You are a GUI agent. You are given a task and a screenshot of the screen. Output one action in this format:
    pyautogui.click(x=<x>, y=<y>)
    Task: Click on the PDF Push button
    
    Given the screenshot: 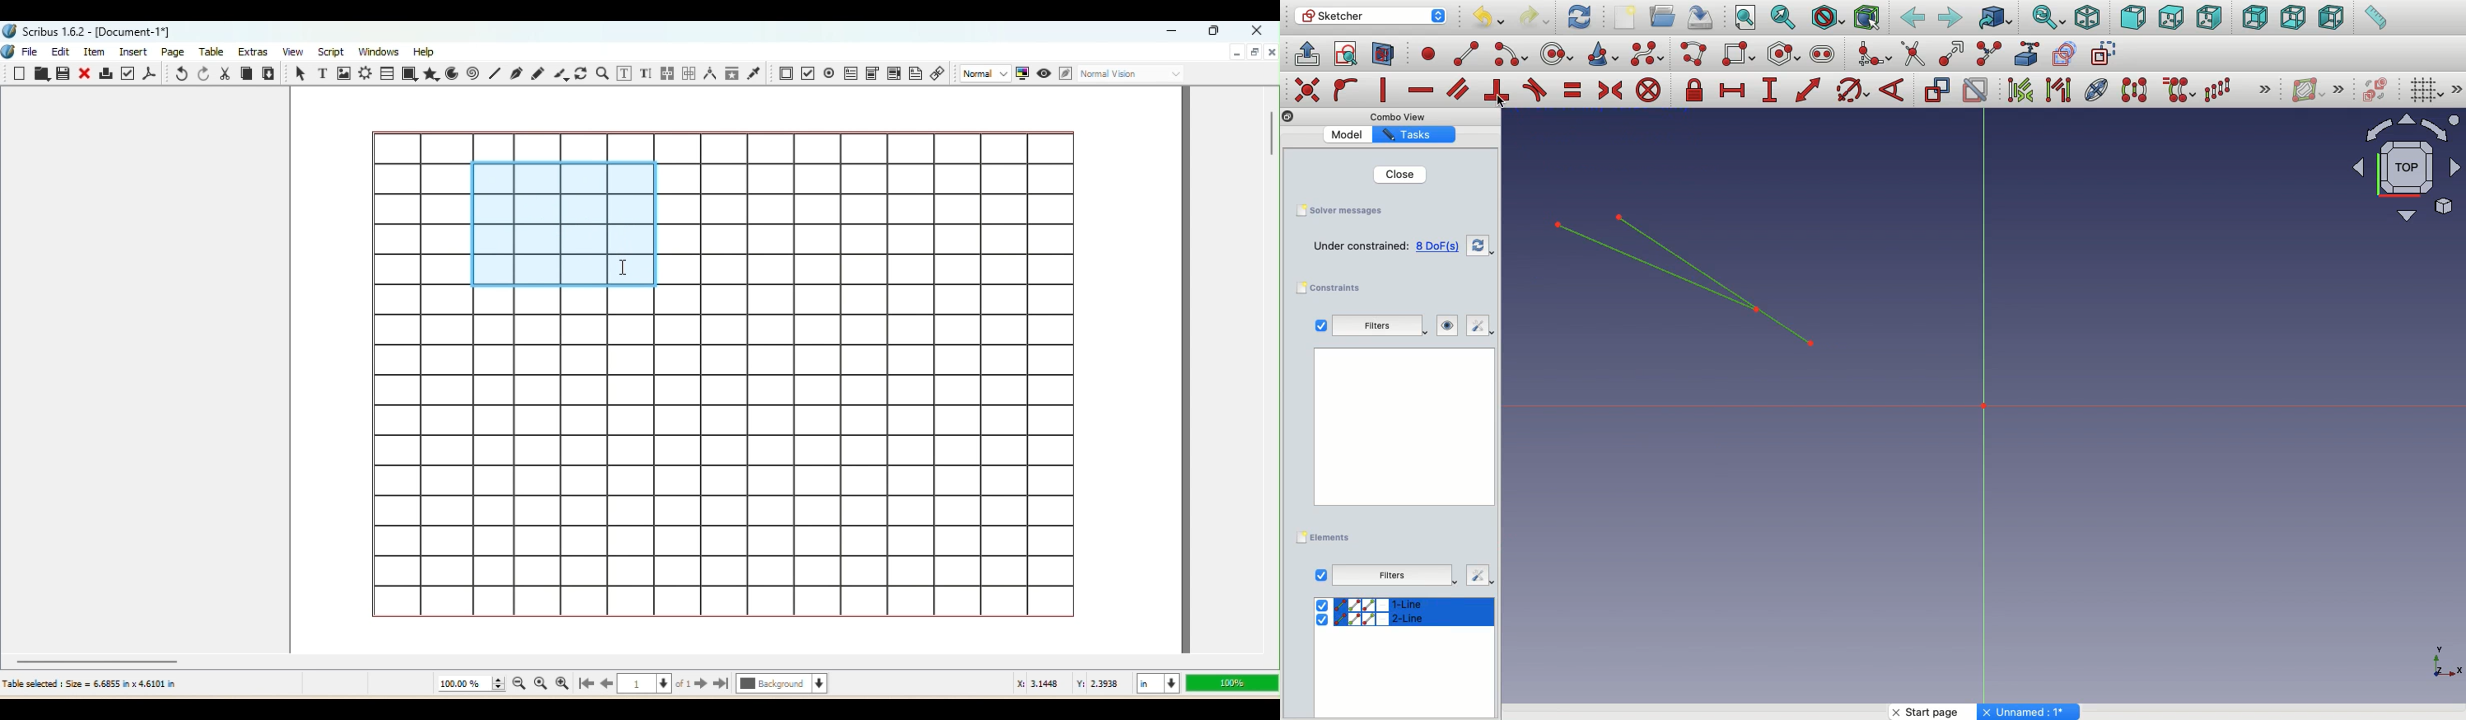 What is the action you would take?
    pyautogui.click(x=784, y=73)
    